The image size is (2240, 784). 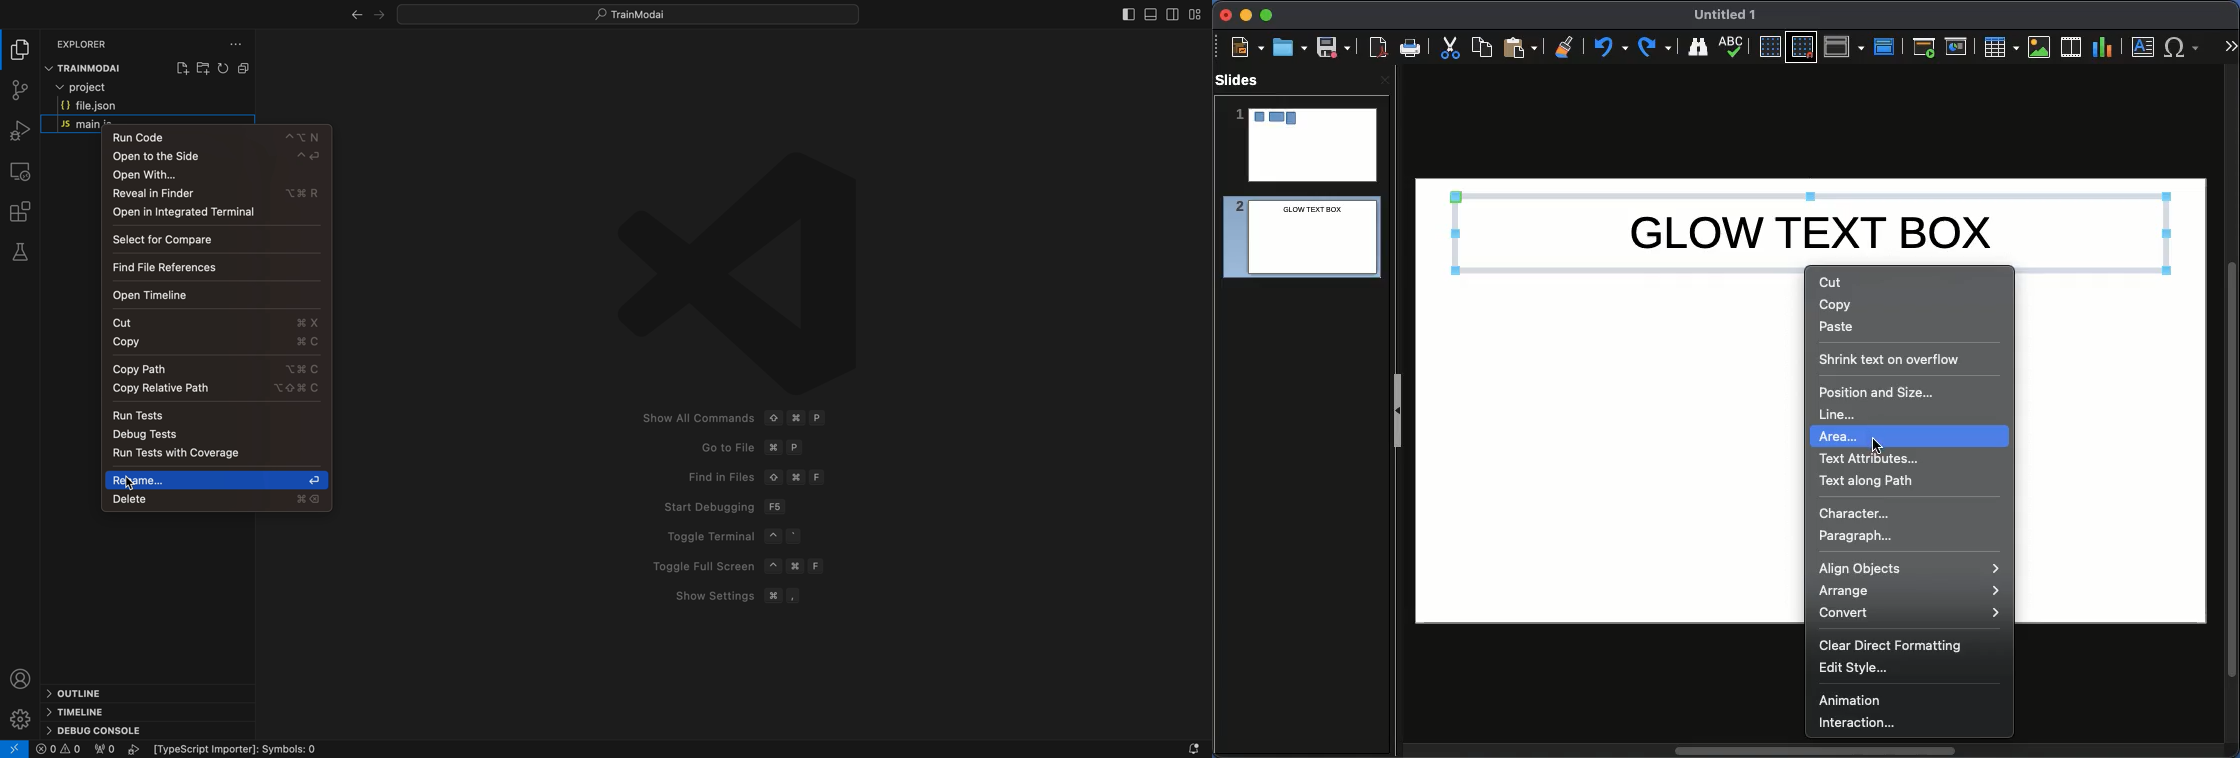 I want to click on open with, so click(x=216, y=174).